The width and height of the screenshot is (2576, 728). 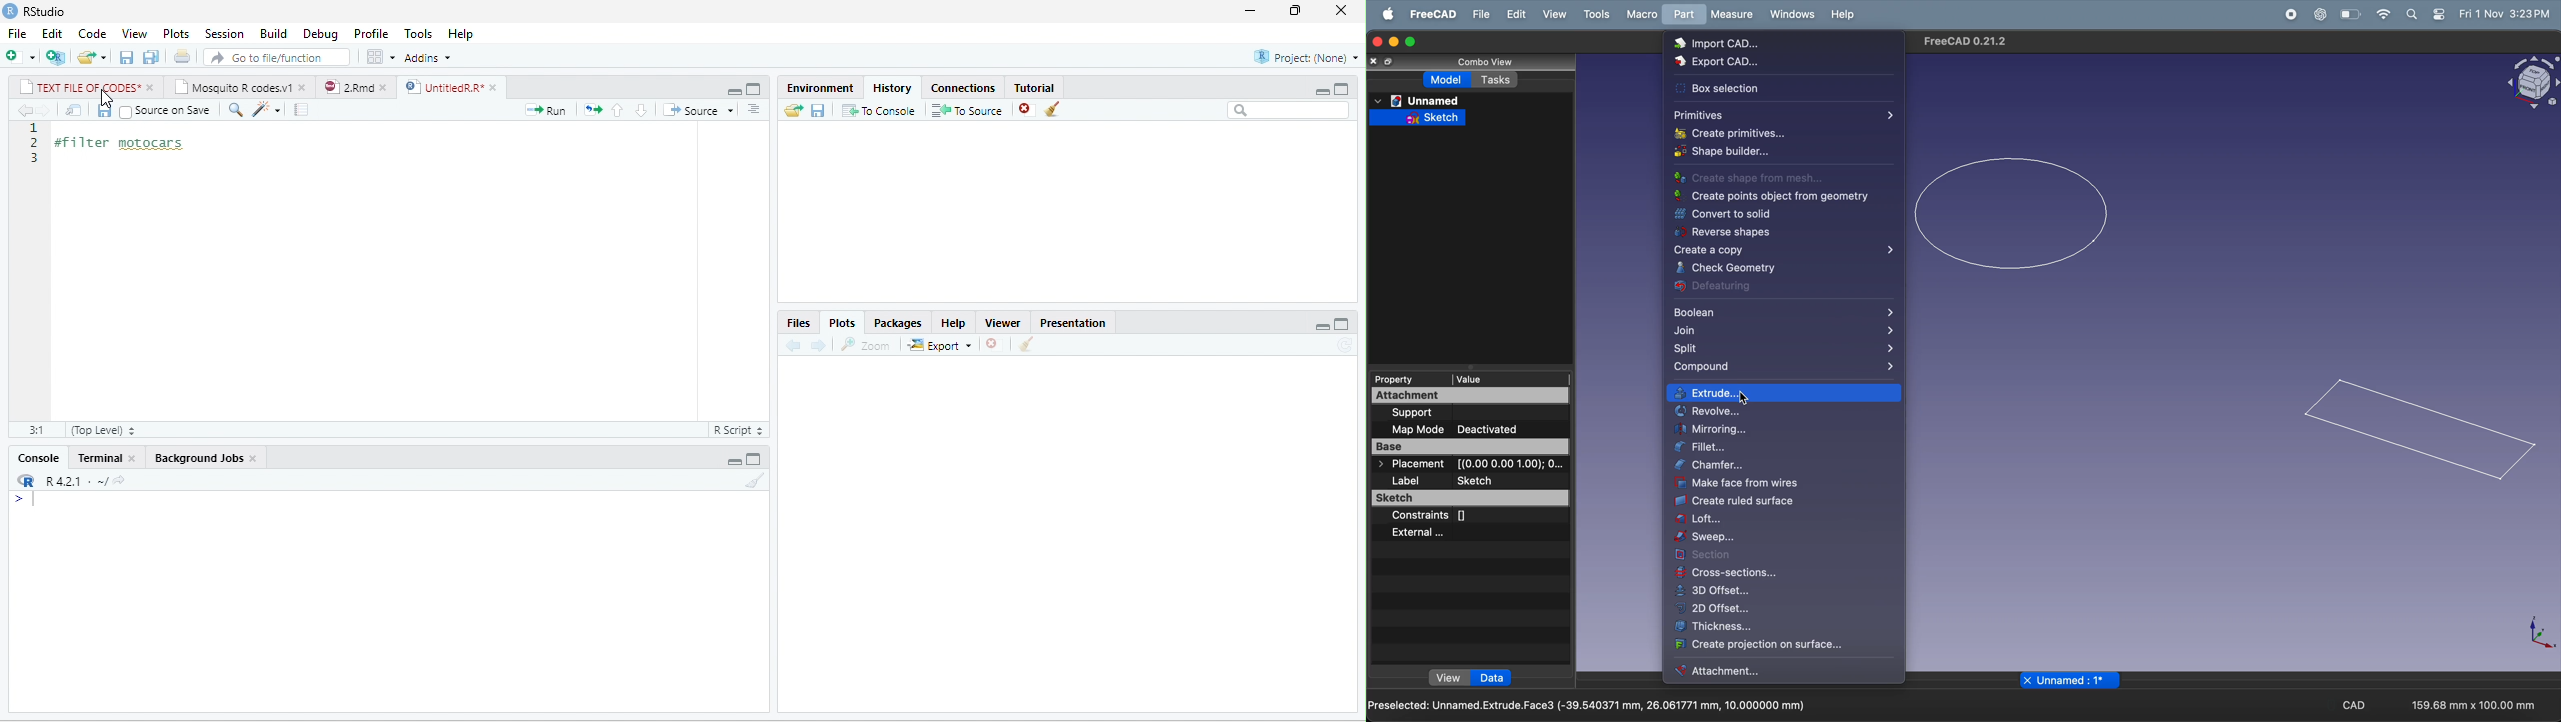 I want to click on close, so click(x=254, y=459).